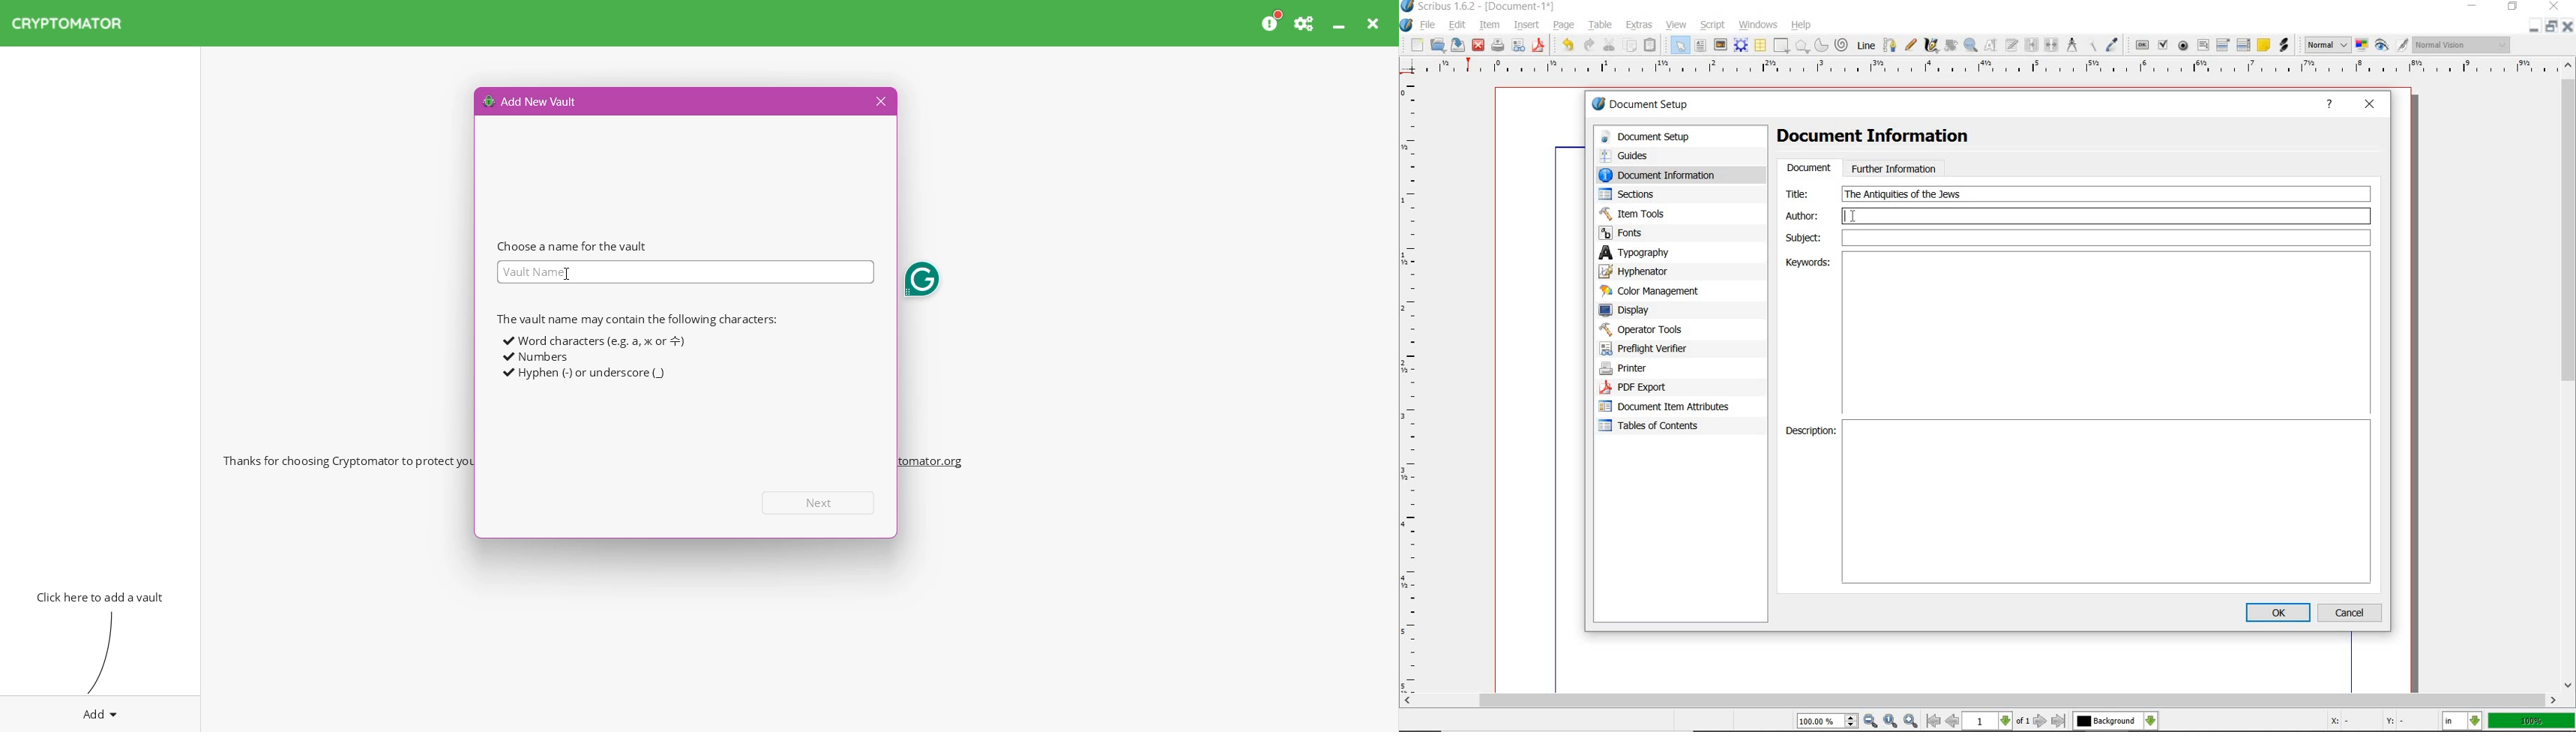  What do you see at coordinates (2362, 45) in the screenshot?
I see `toggle color management` at bounding box center [2362, 45].